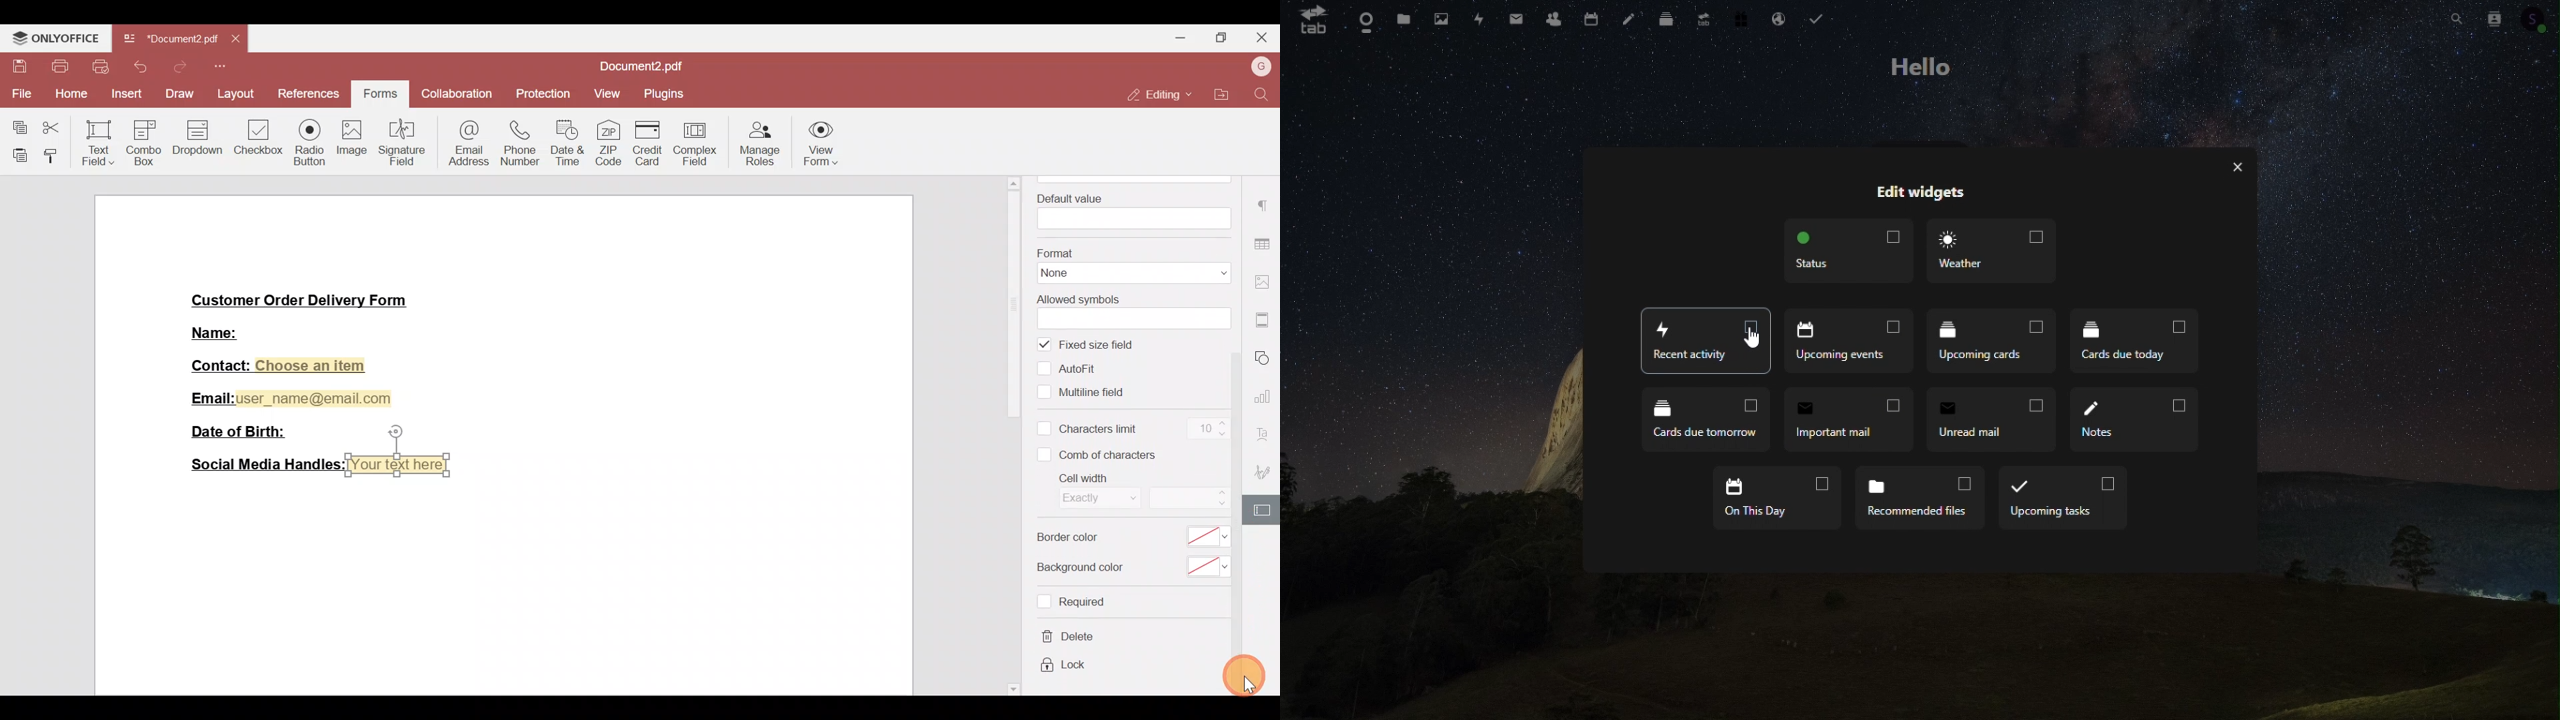 Image resolution: width=2576 pixels, height=728 pixels. Describe the element at coordinates (761, 141) in the screenshot. I see `Manage roles` at that location.